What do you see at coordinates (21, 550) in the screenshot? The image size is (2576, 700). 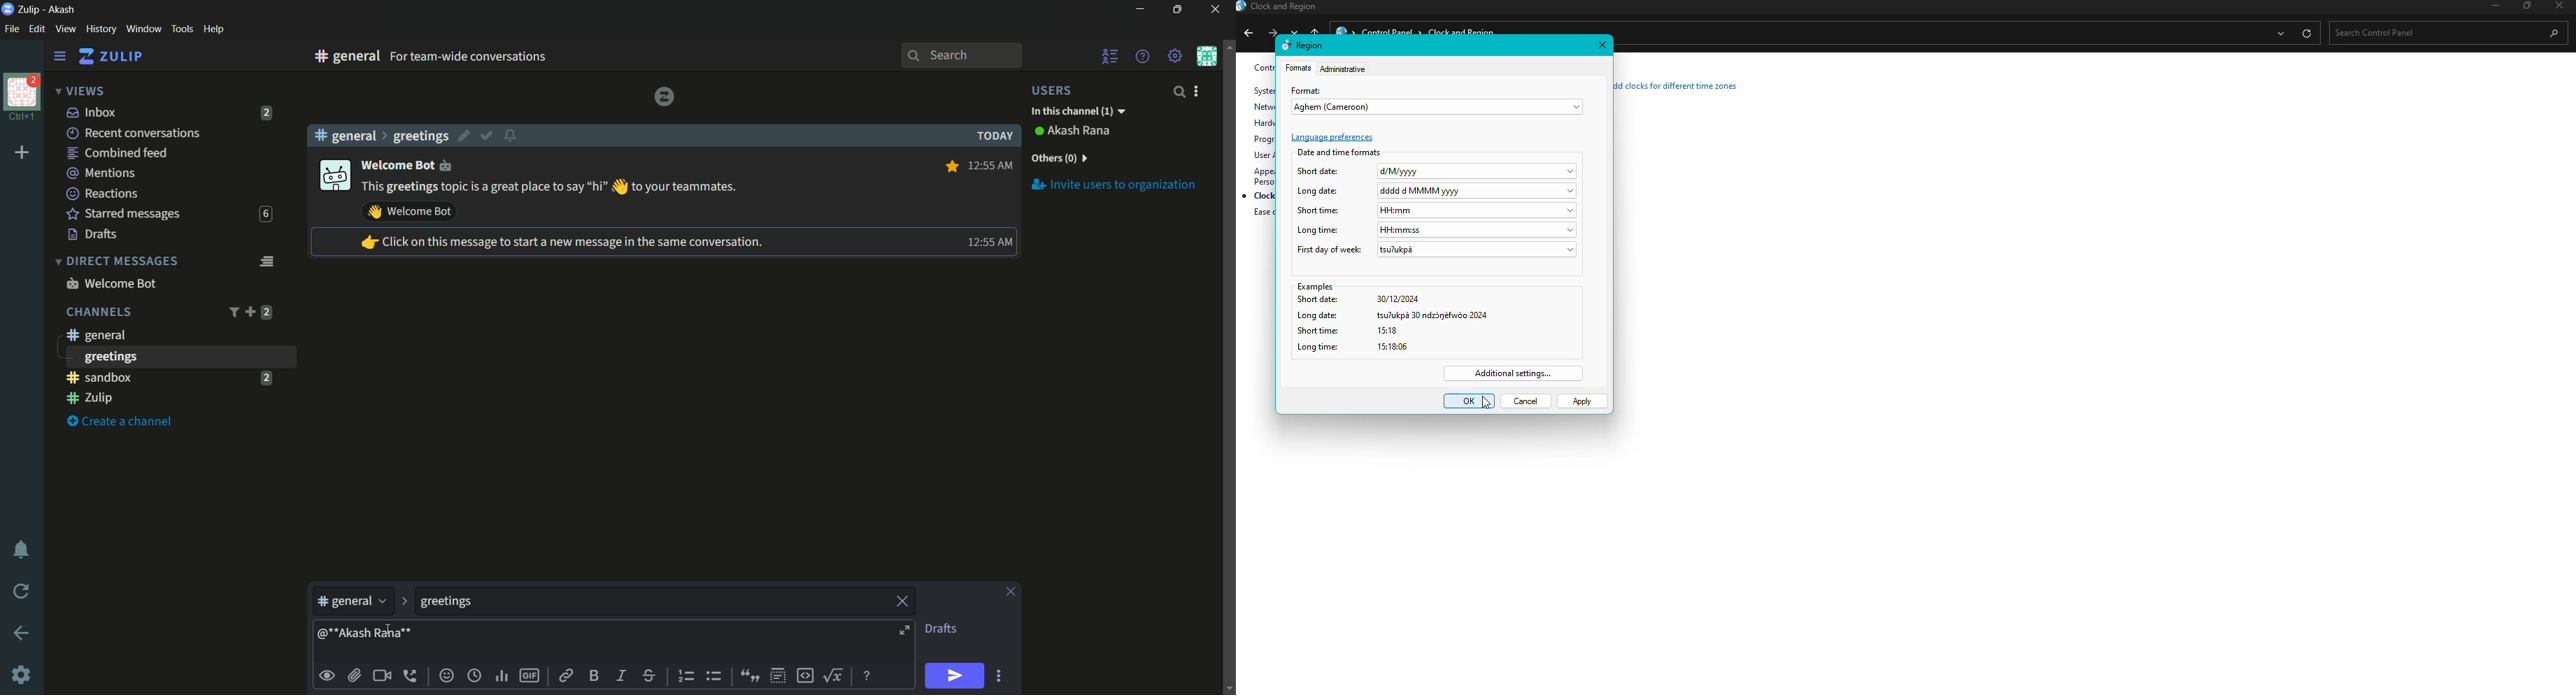 I see `enable DND` at bounding box center [21, 550].